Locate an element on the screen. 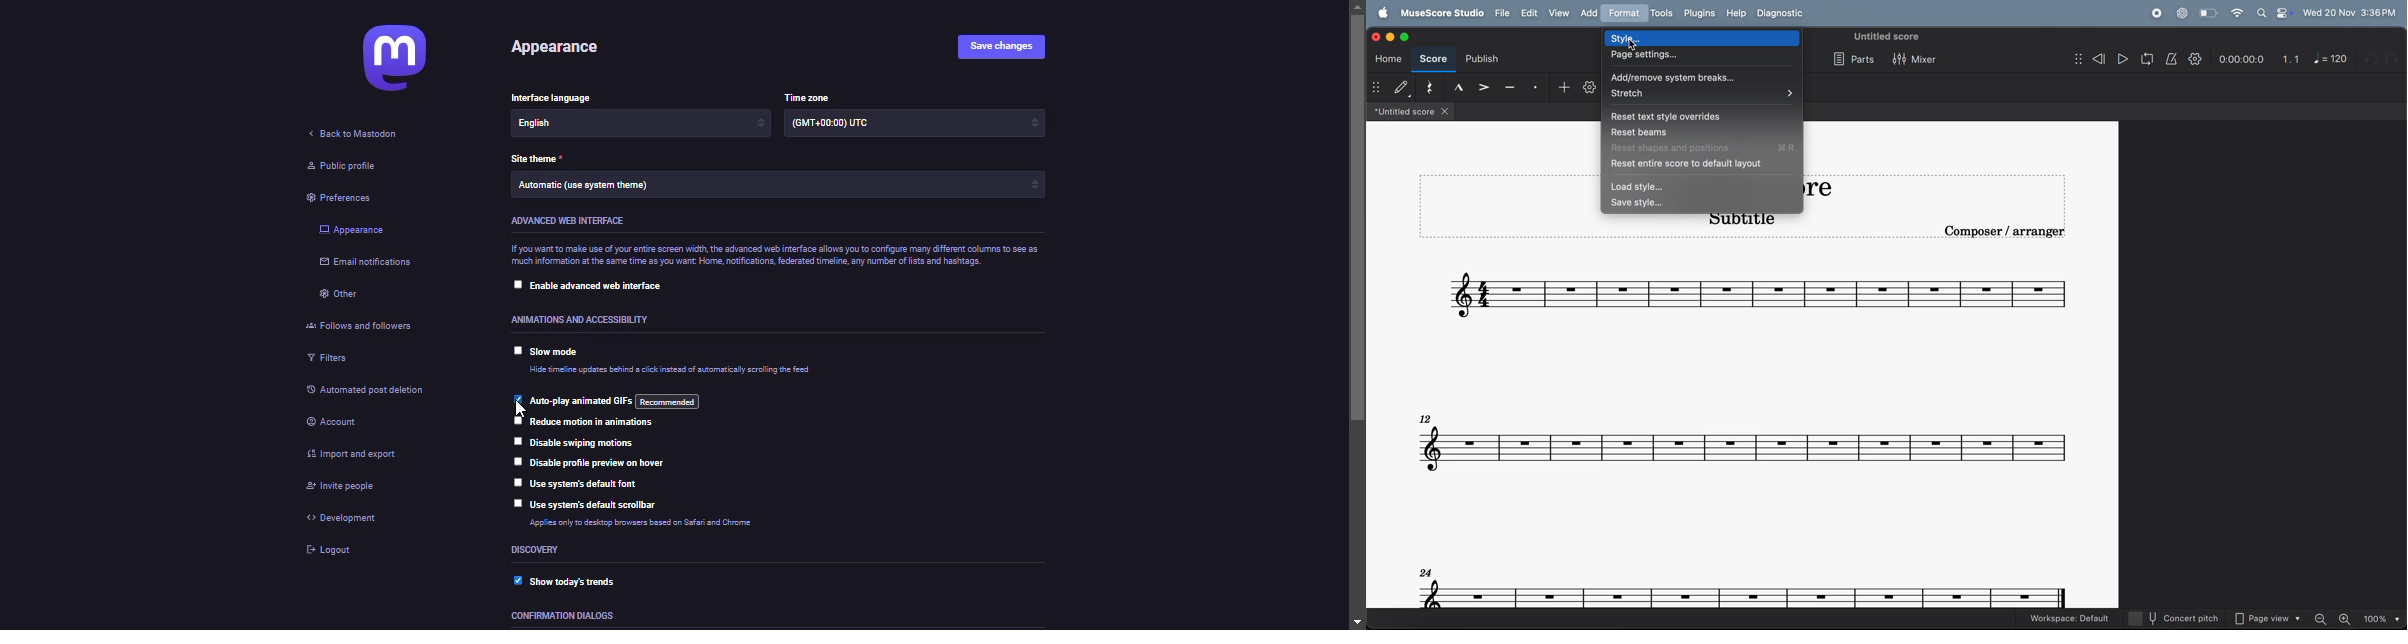 The height and width of the screenshot is (644, 2408). click to select is located at coordinates (515, 460).